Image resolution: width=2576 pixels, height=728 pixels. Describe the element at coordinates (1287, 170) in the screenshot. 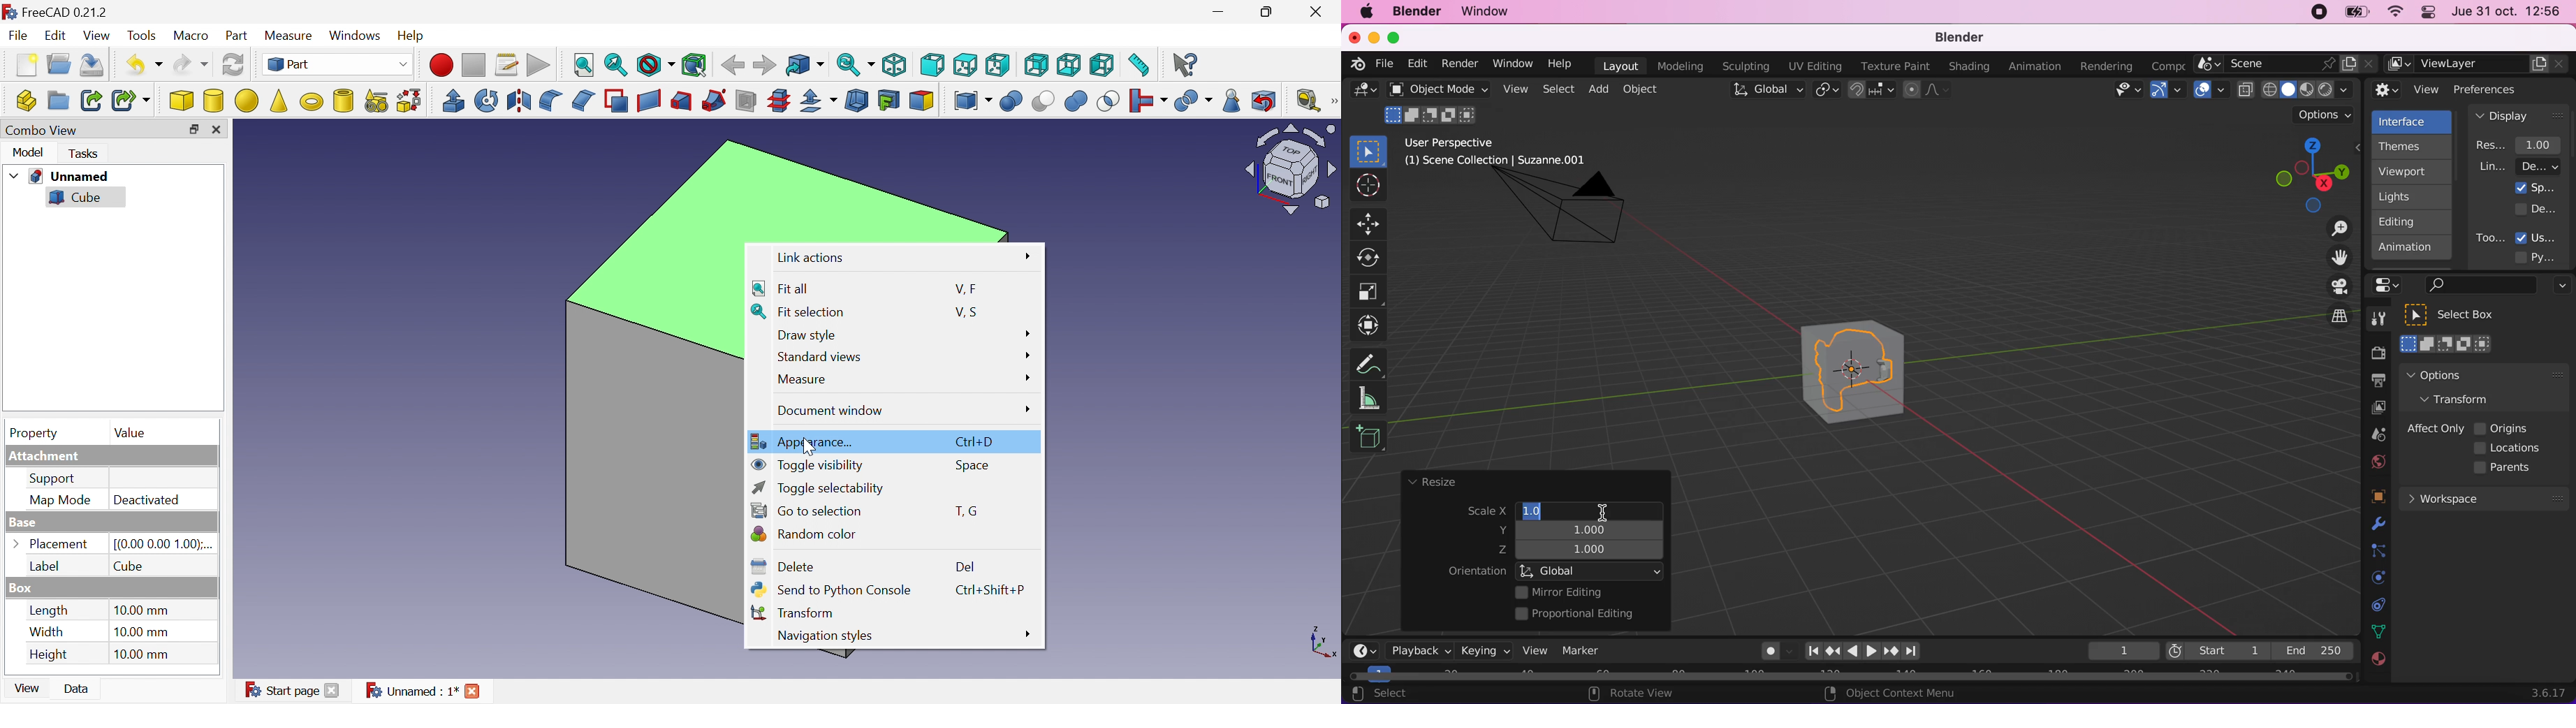

I see `Viewing angle` at that location.